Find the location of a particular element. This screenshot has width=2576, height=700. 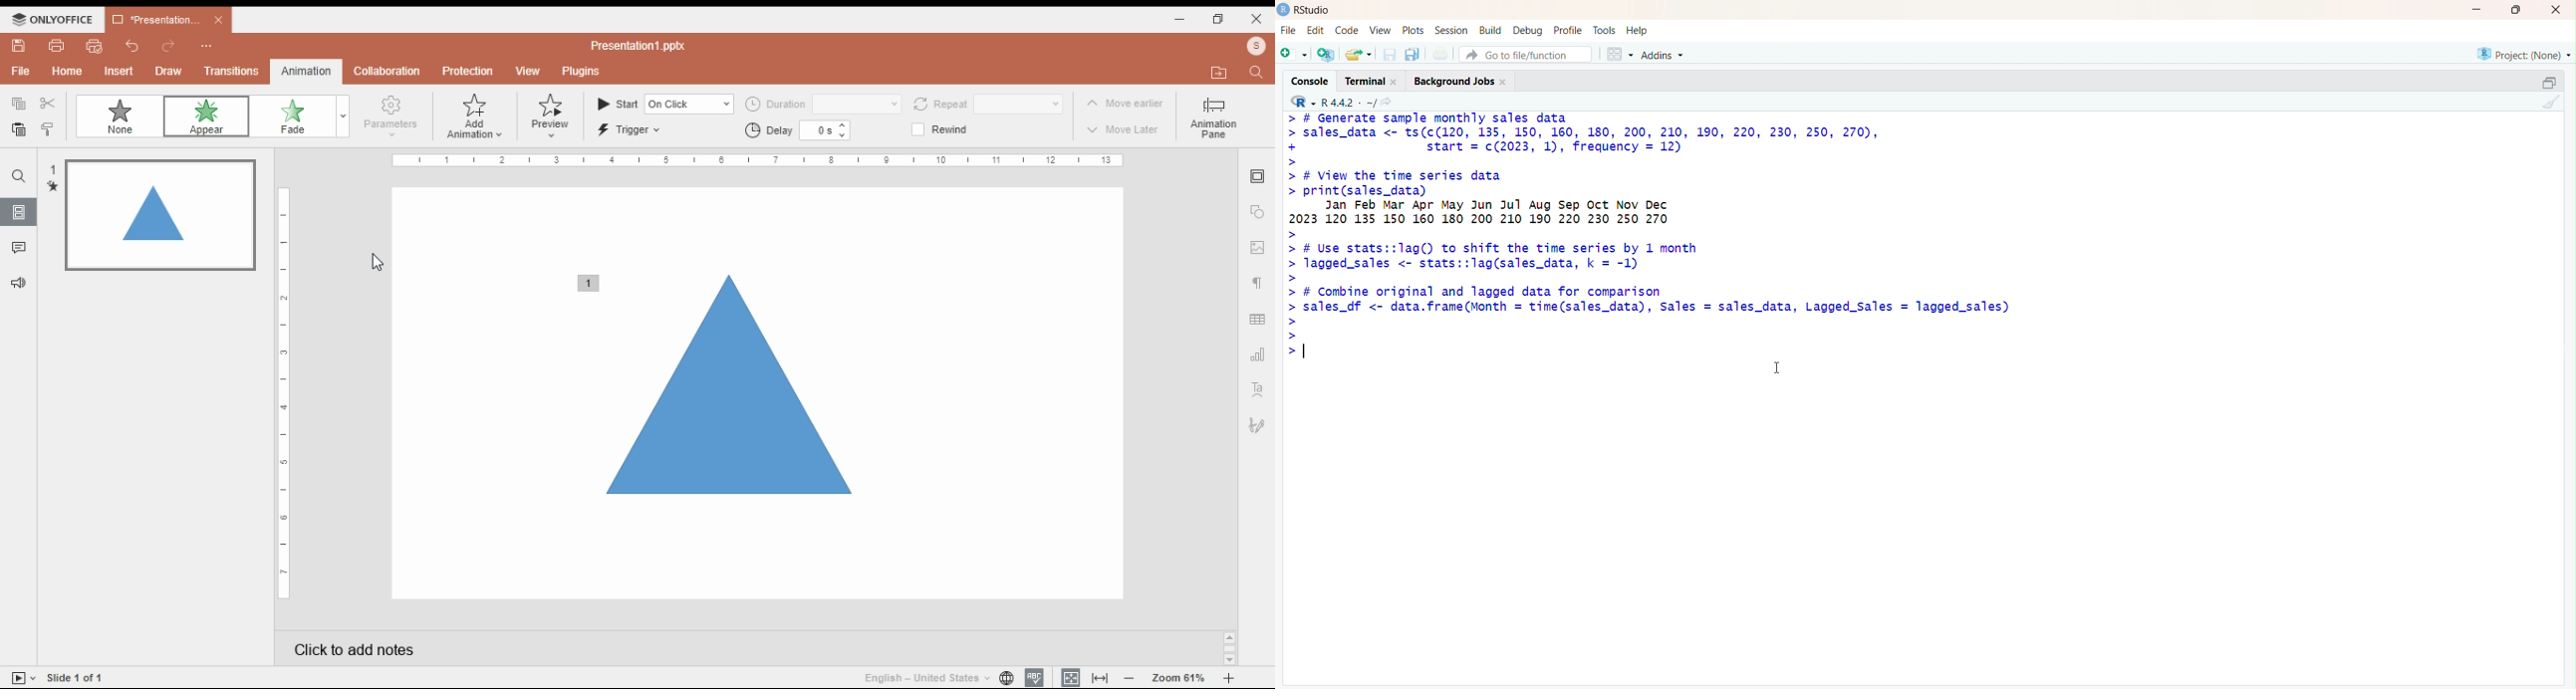

title is located at coordinates (639, 46).